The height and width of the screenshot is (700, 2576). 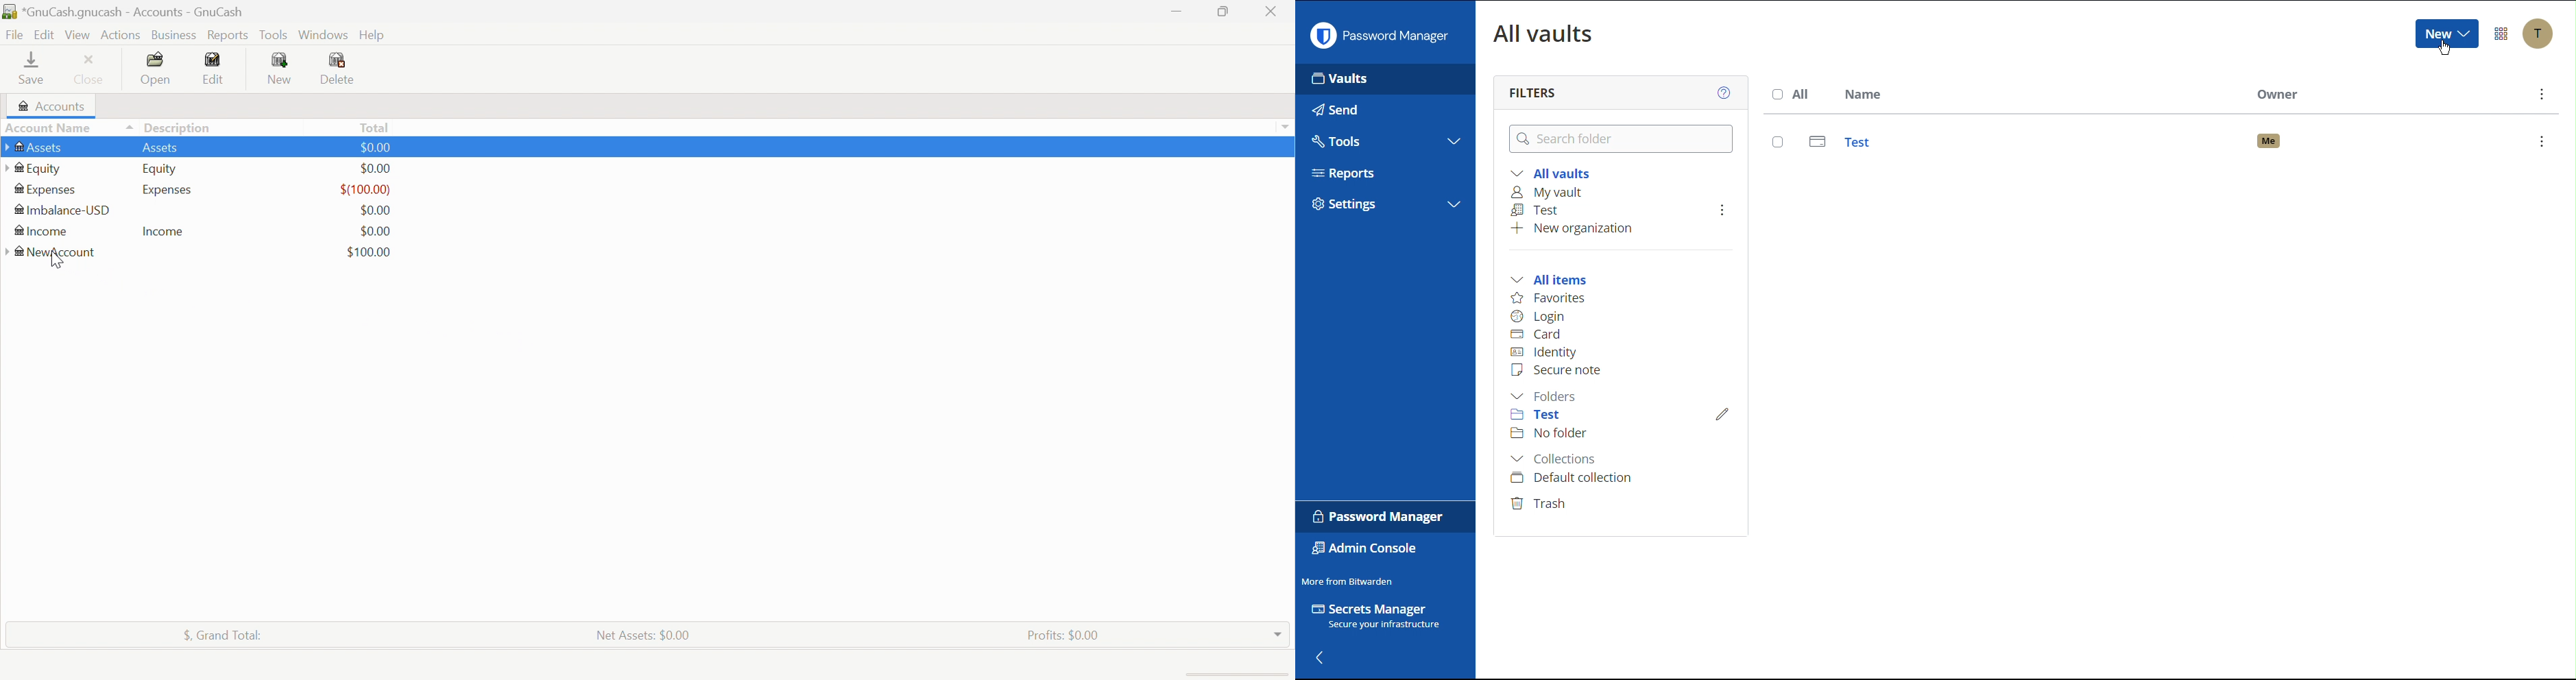 I want to click on Trash, so click(x=1541, y=501).